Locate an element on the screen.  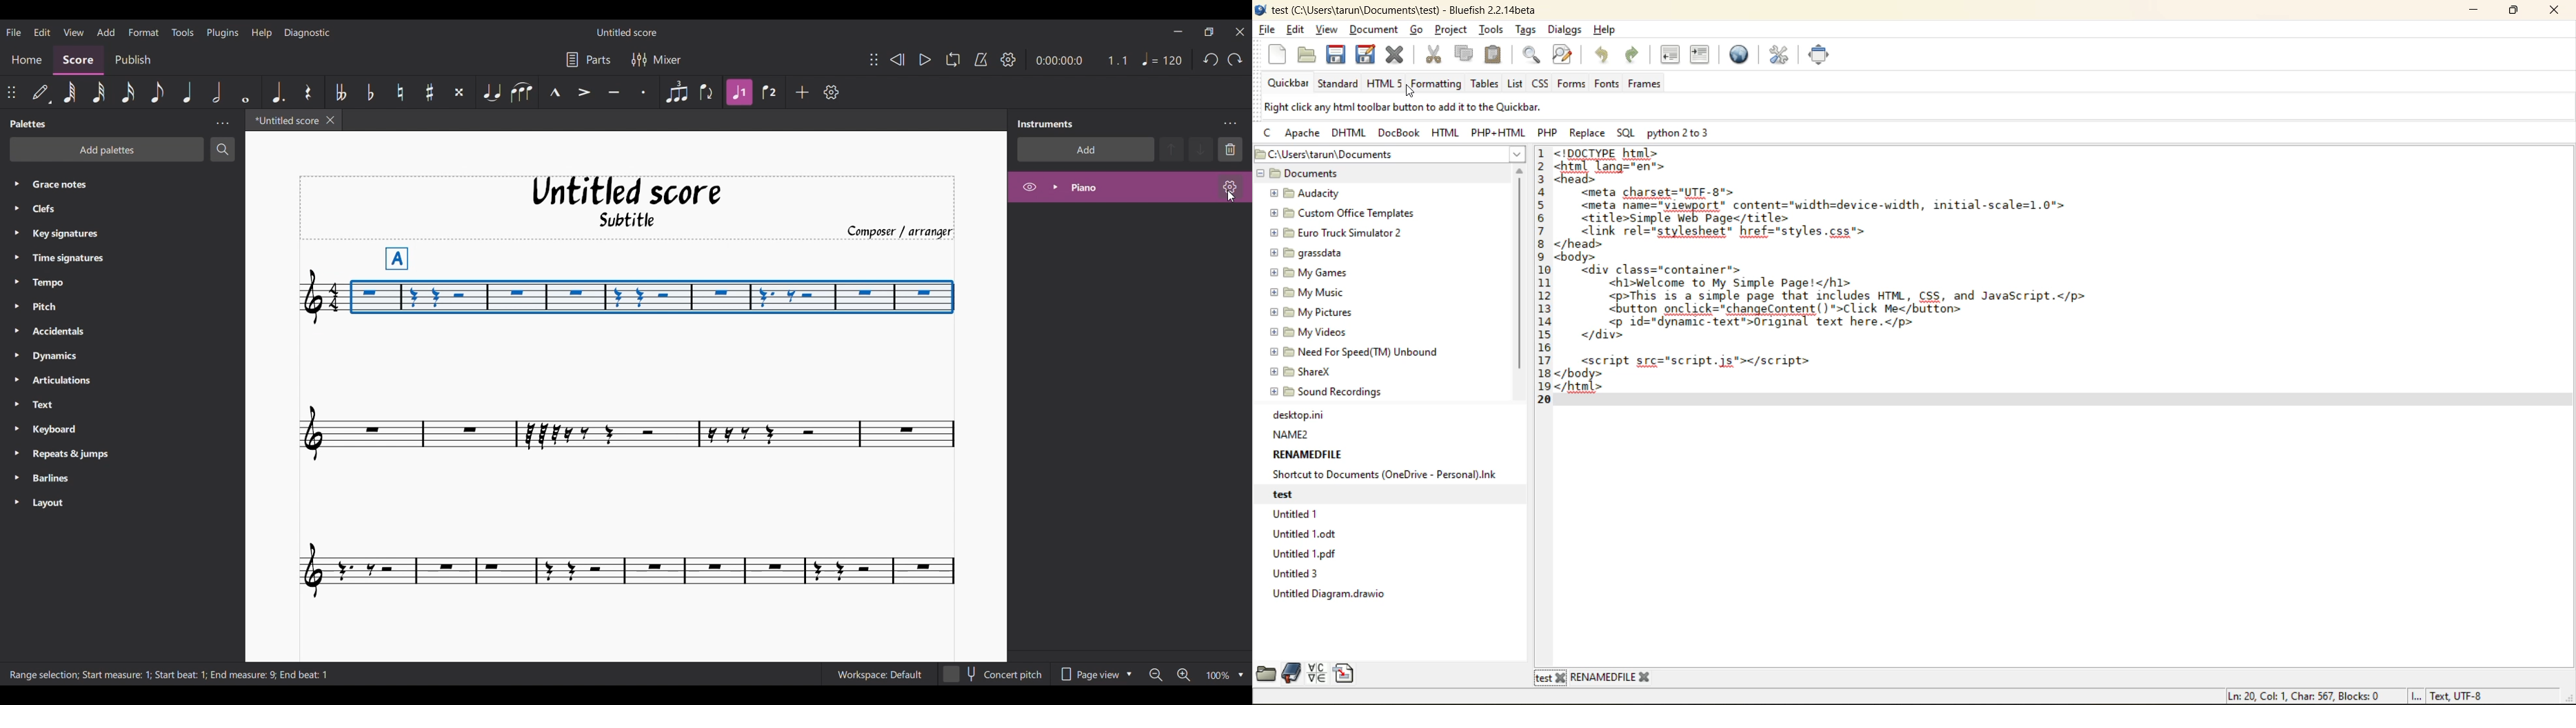
Instrument settings is located at coordinates (1230, 124).